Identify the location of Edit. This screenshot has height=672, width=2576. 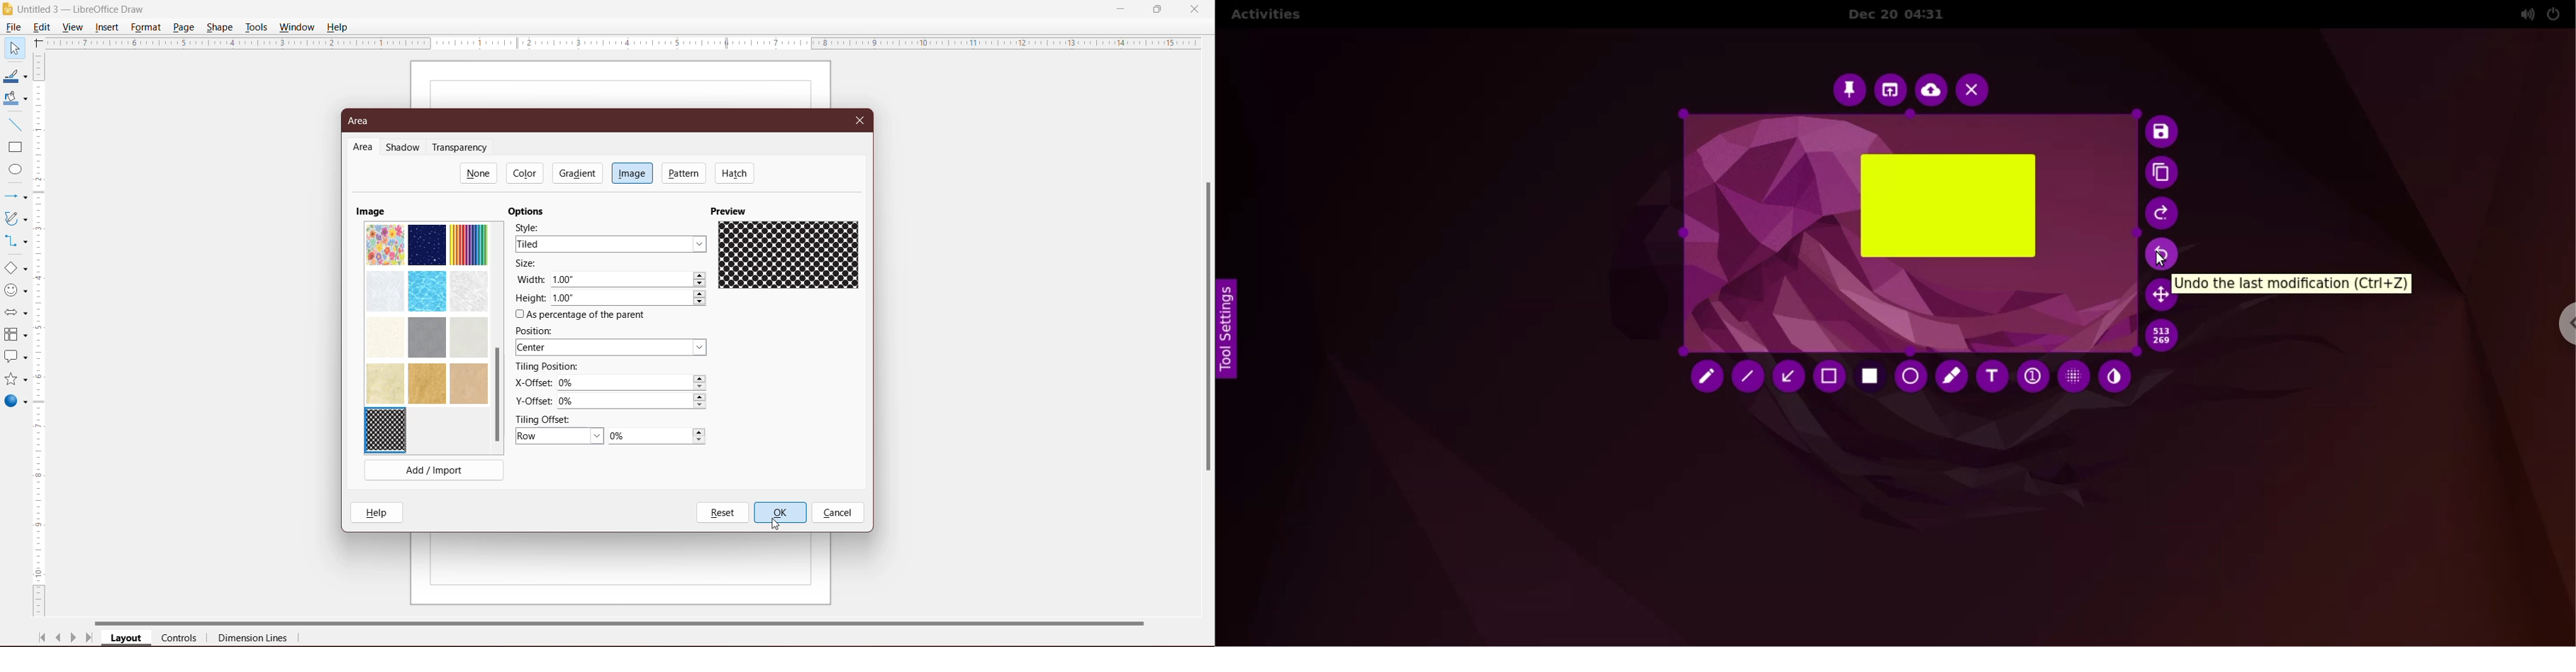
(44, 26).